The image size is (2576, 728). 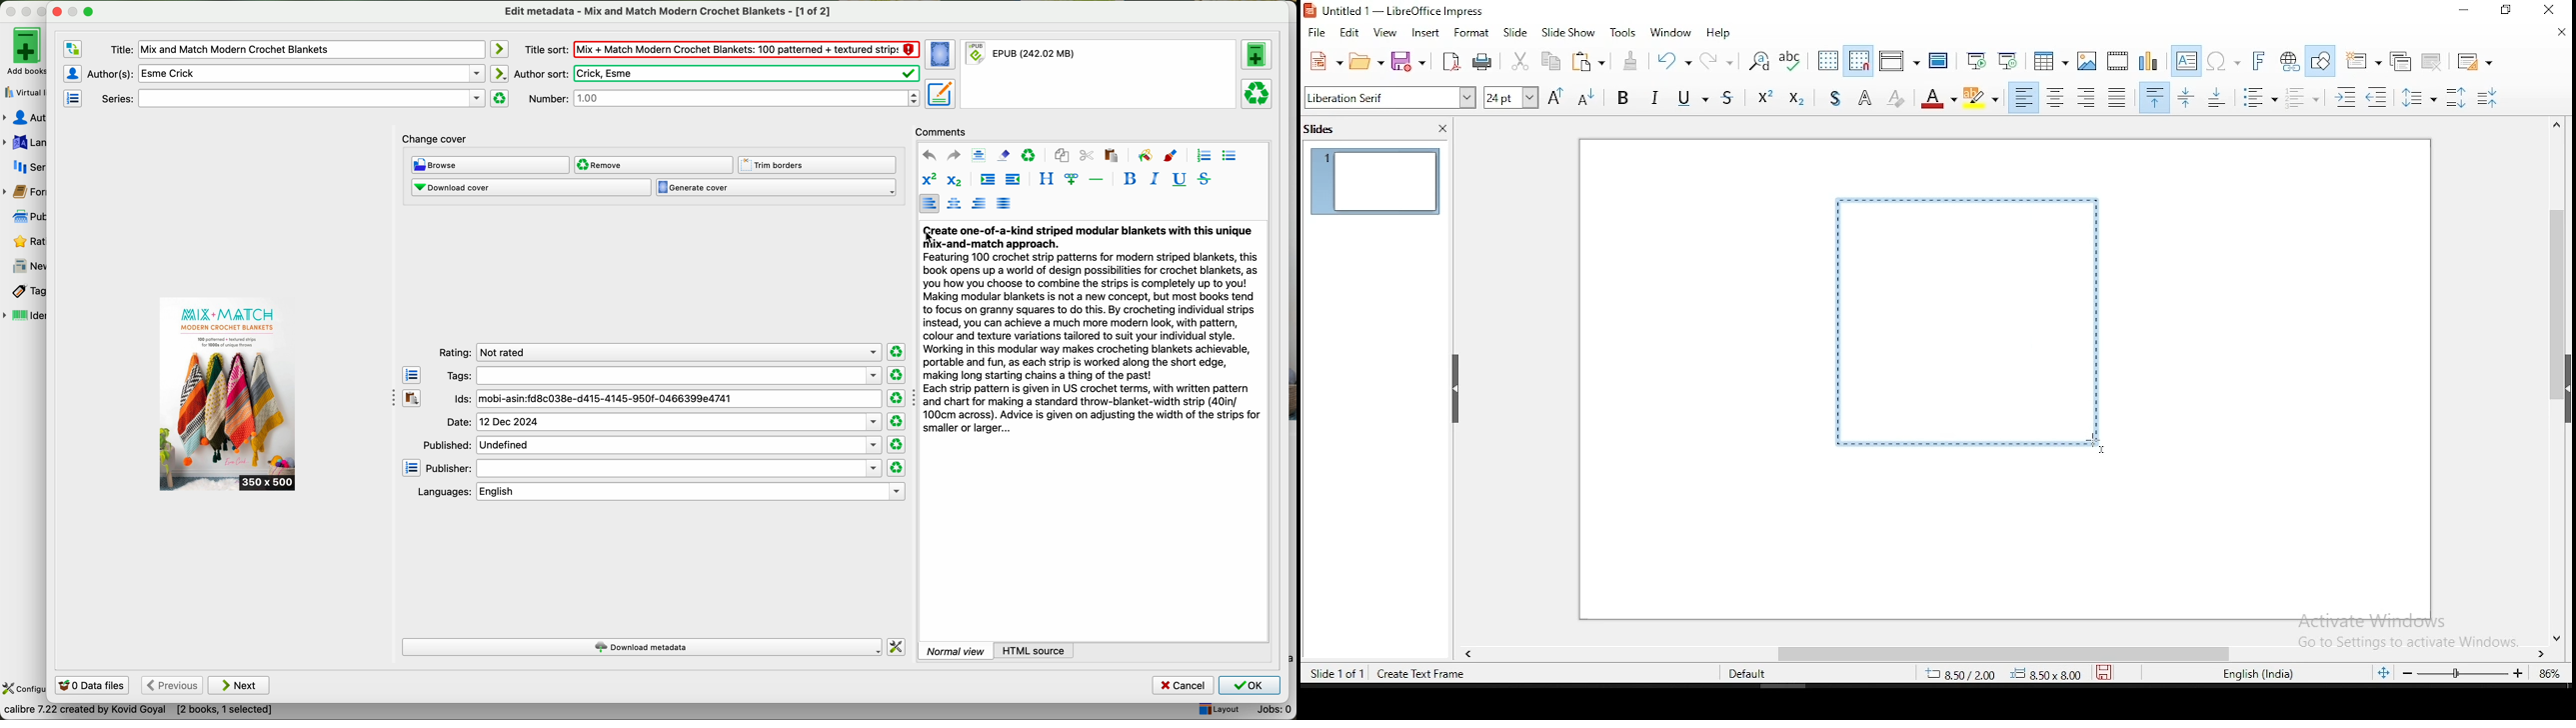 What do you see at coordinates (25, 316) in the screenshot?
I see `identifiers` at bounding box center [25, 316].